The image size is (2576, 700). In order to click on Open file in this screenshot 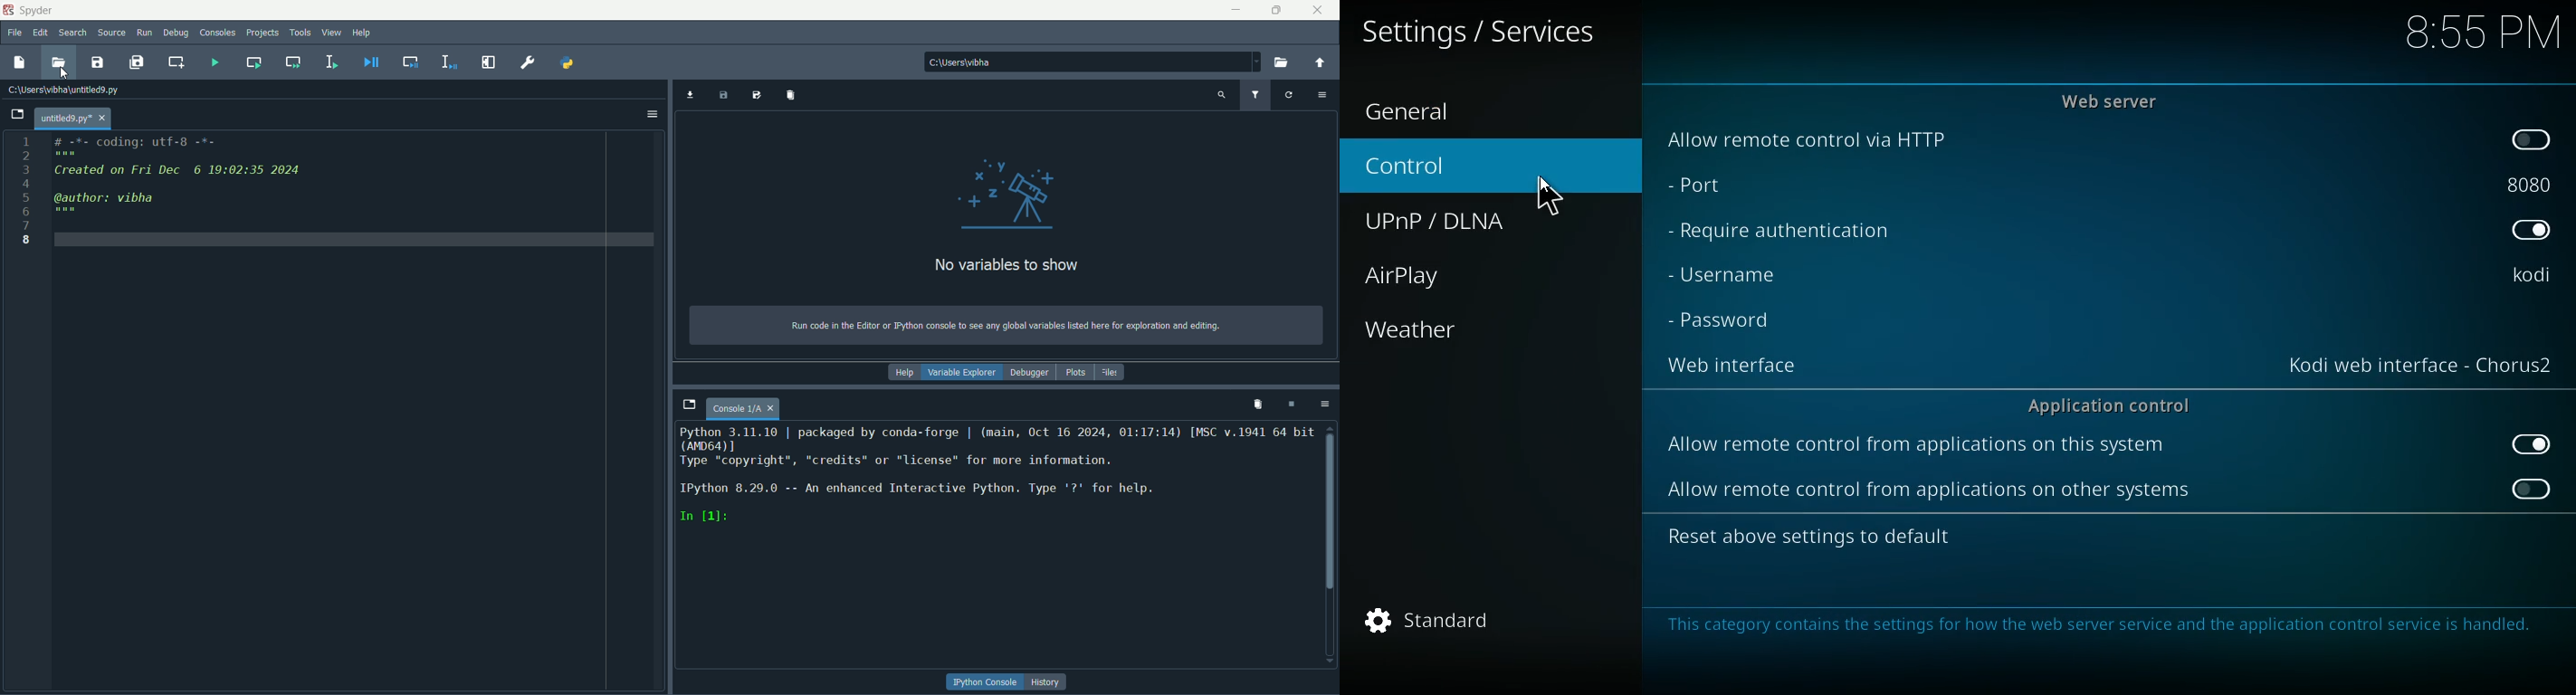, I will do `click(17, 116)`.